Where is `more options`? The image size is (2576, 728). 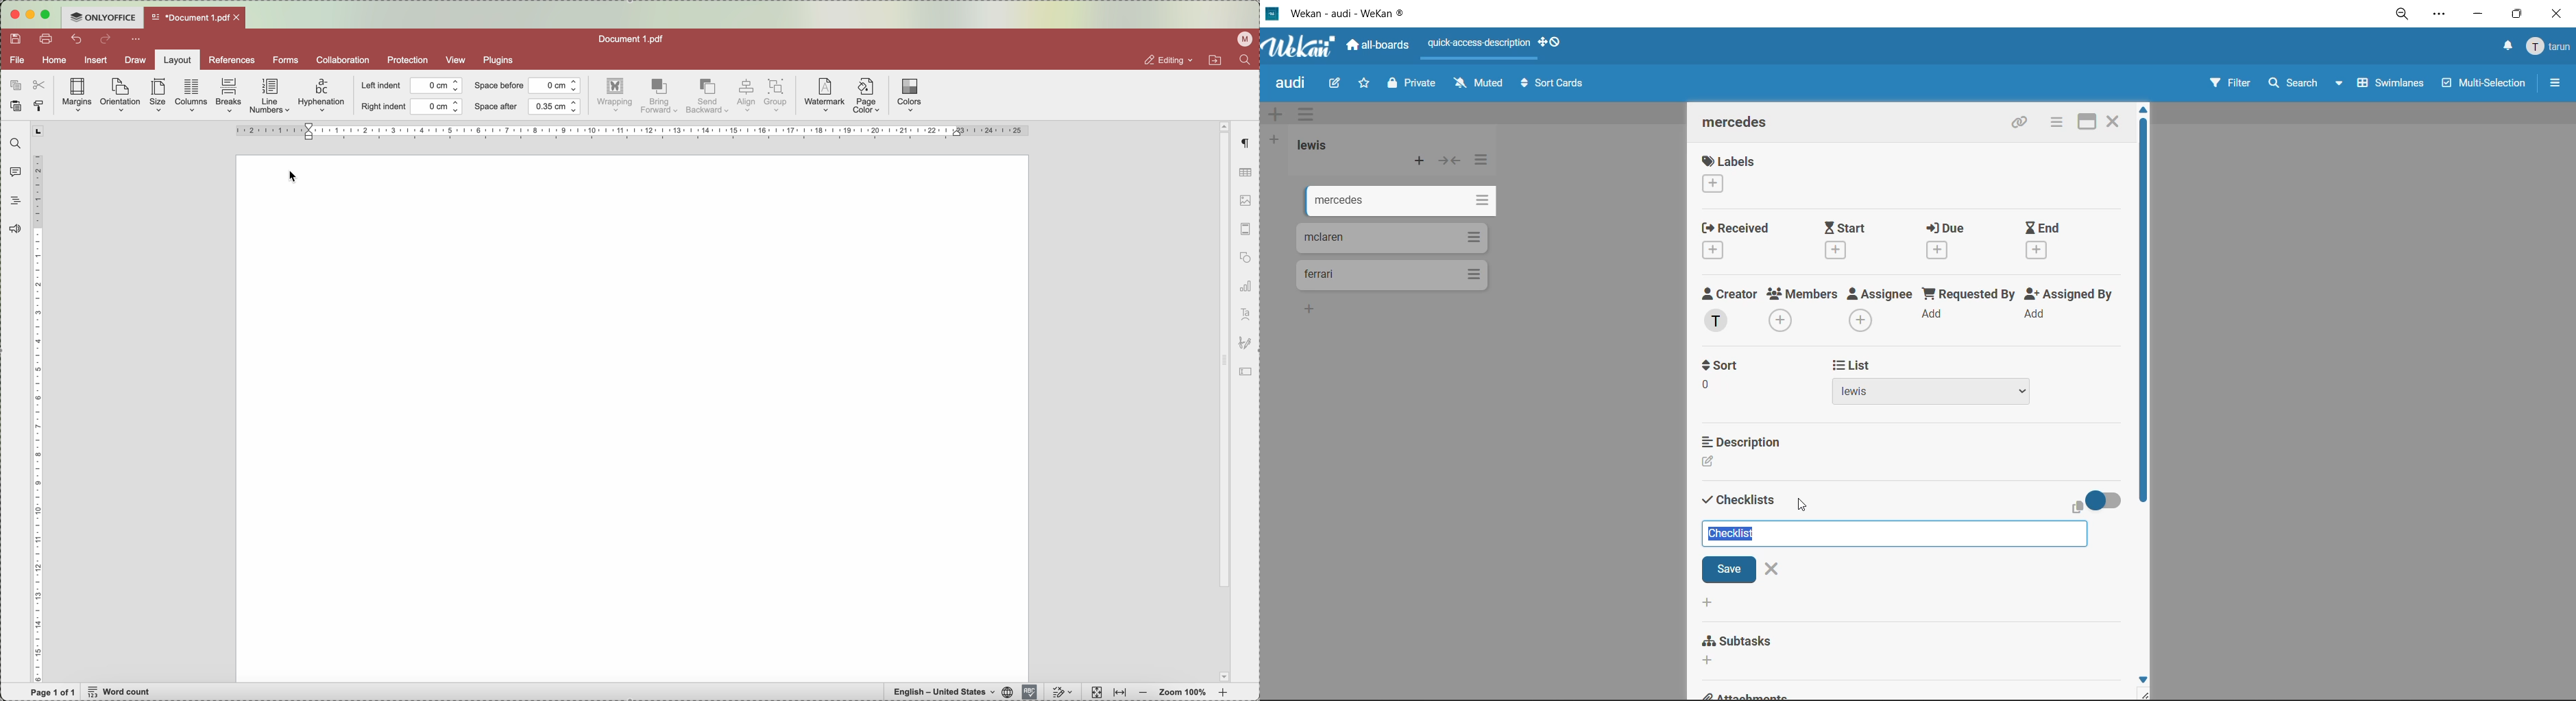 more options is located at coordinates (137, 40).